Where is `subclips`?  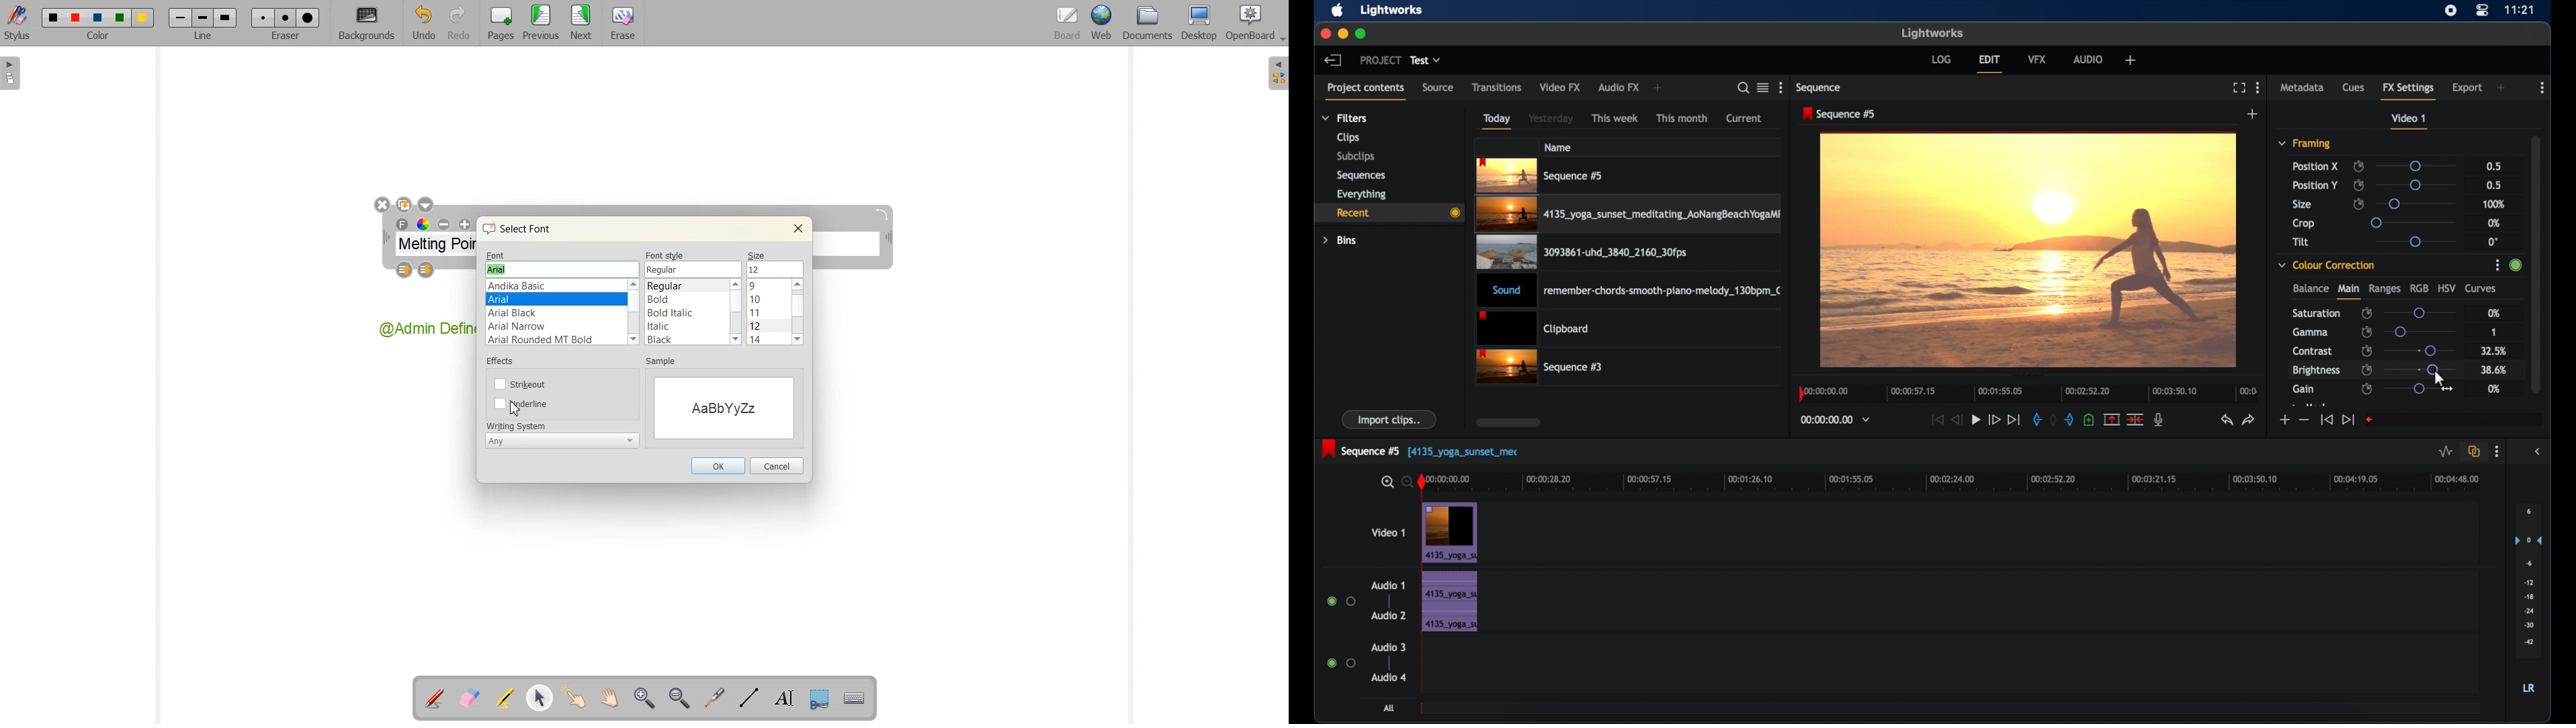 subclips is located at coordinates (1356, 156).